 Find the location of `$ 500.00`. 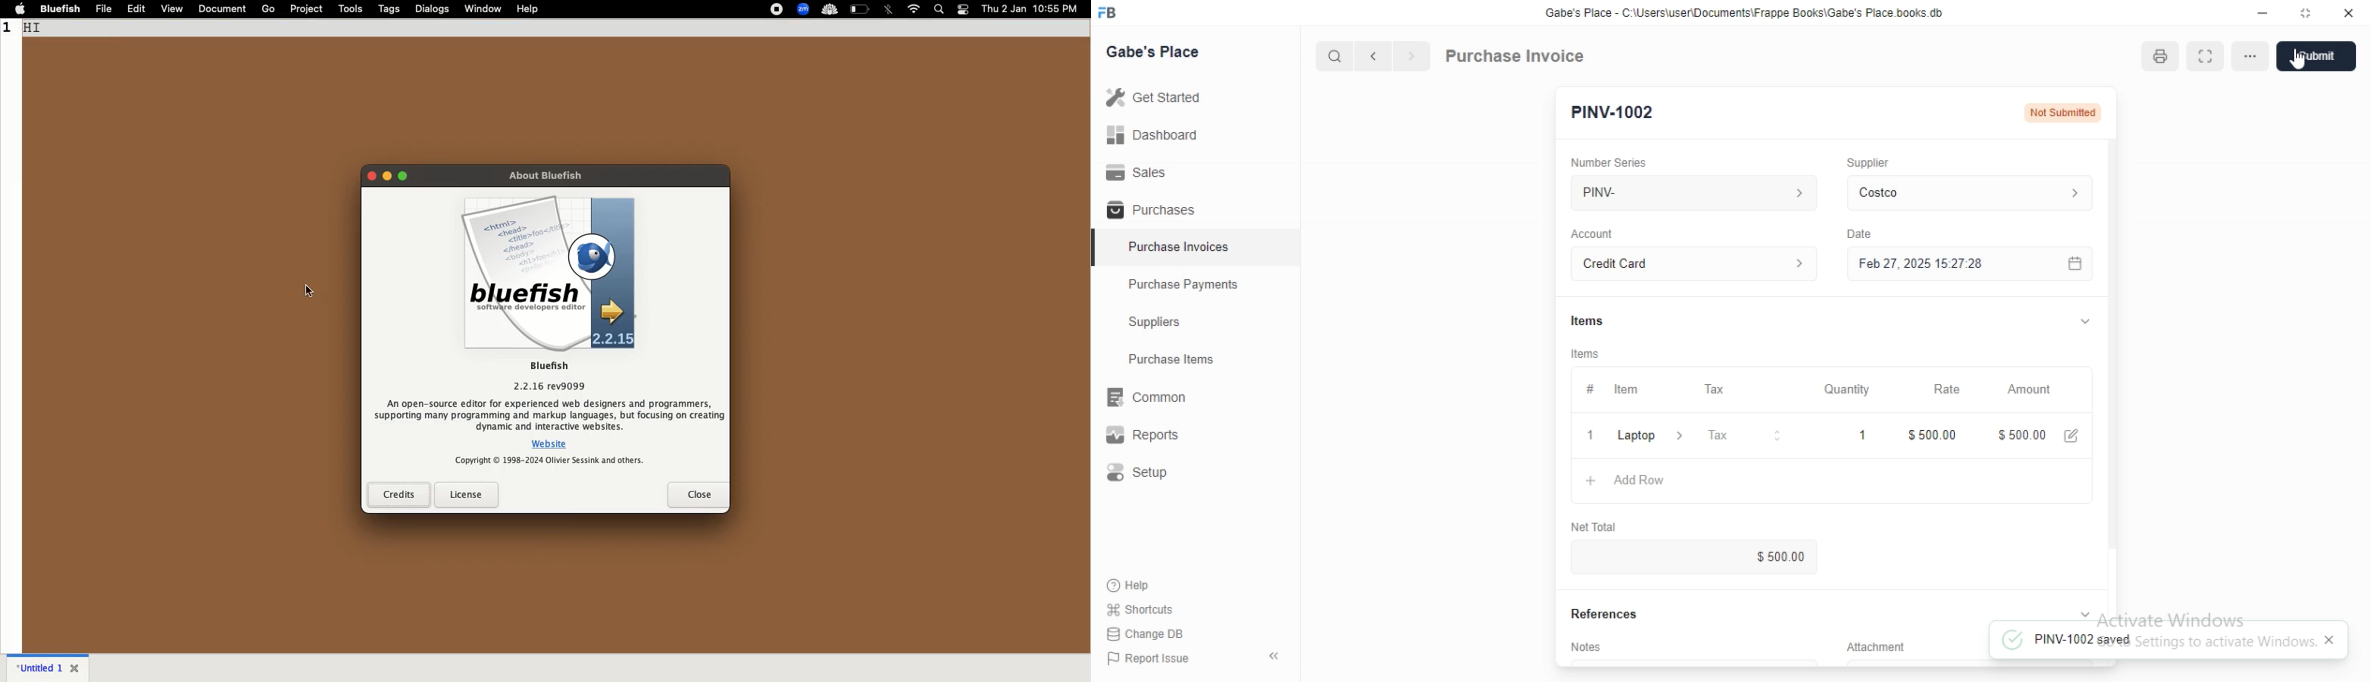

$ 500.00 is located at coordinates (1932, 435).